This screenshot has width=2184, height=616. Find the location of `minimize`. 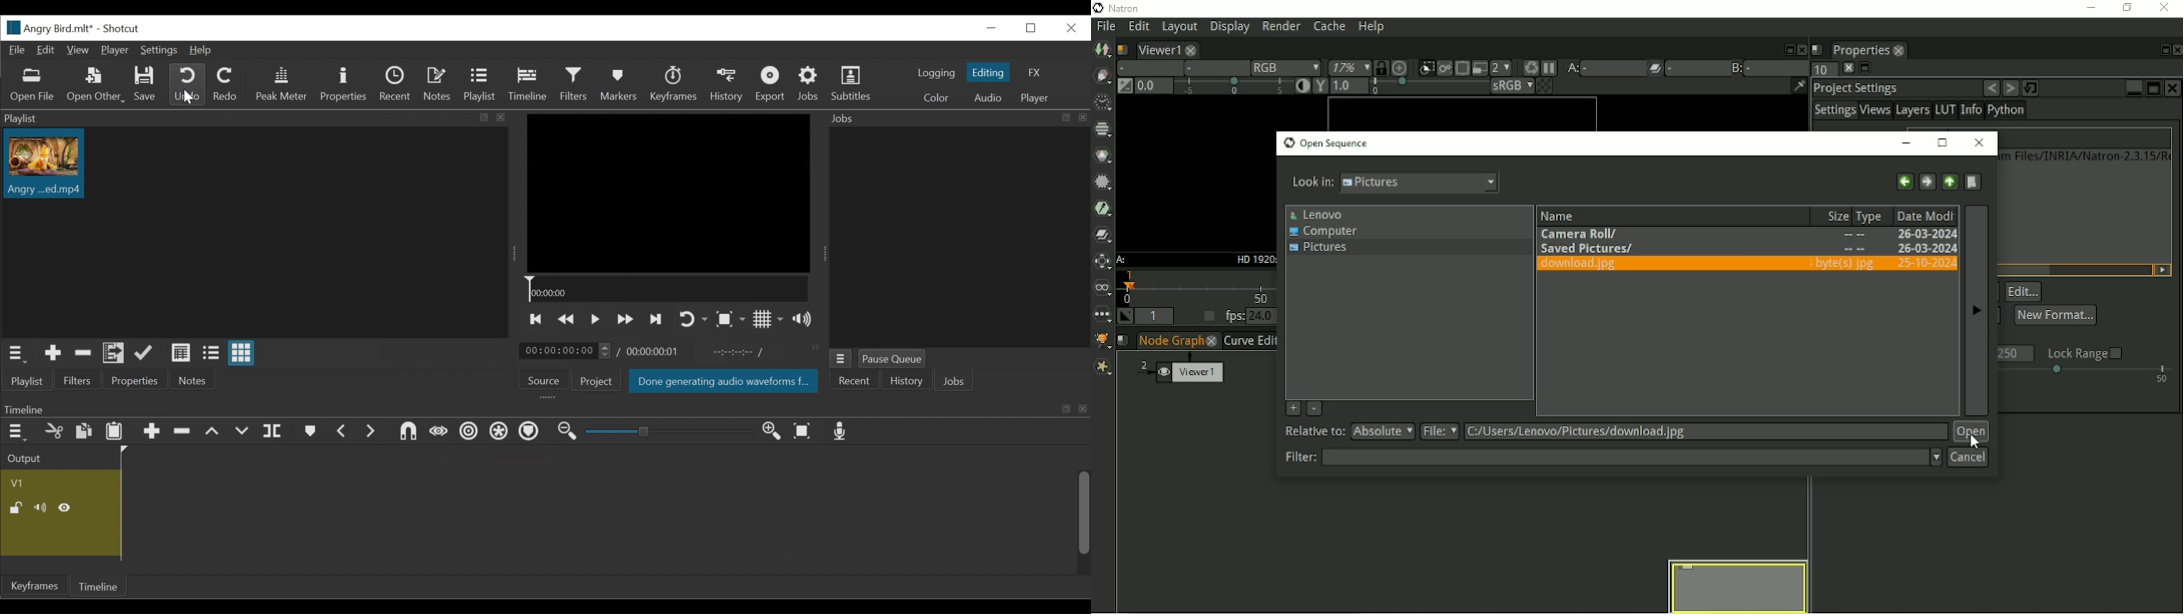

minimize is located at coordinates (991, 30).